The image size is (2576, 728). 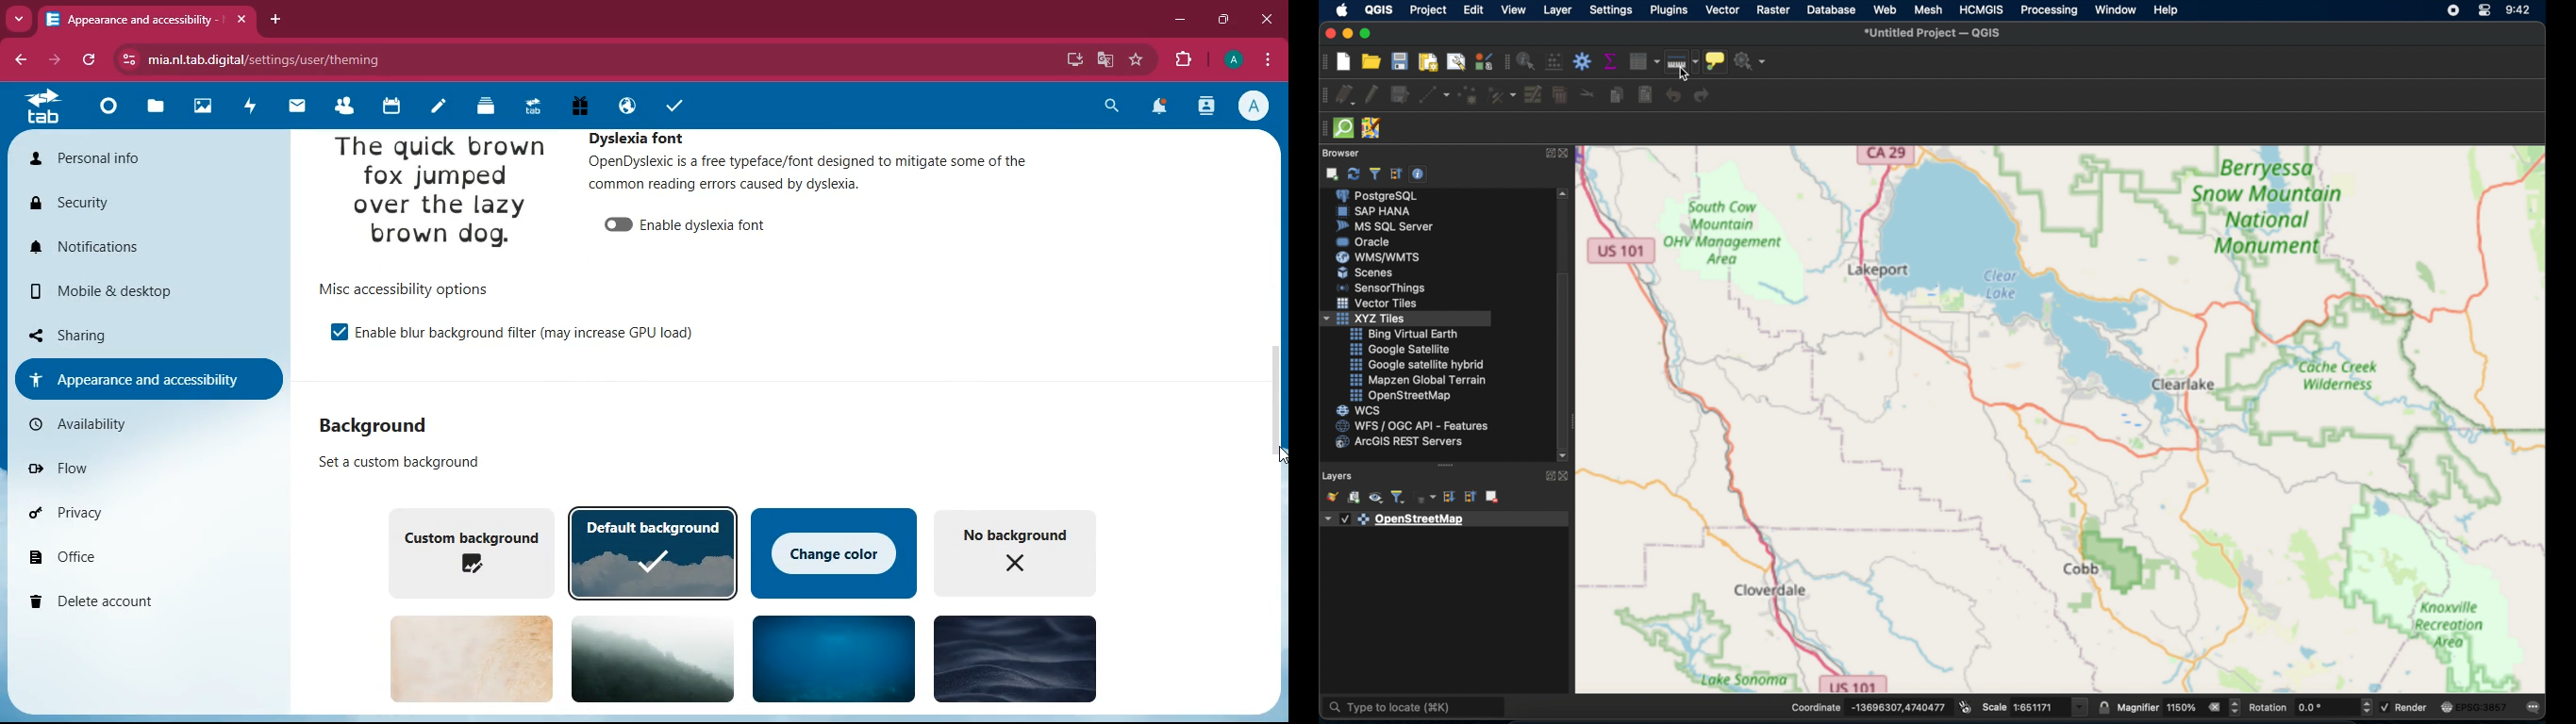 What do you see at coordinates (137, 603) in the screenshot?
I see `delete` at bounding box center [137, 603].